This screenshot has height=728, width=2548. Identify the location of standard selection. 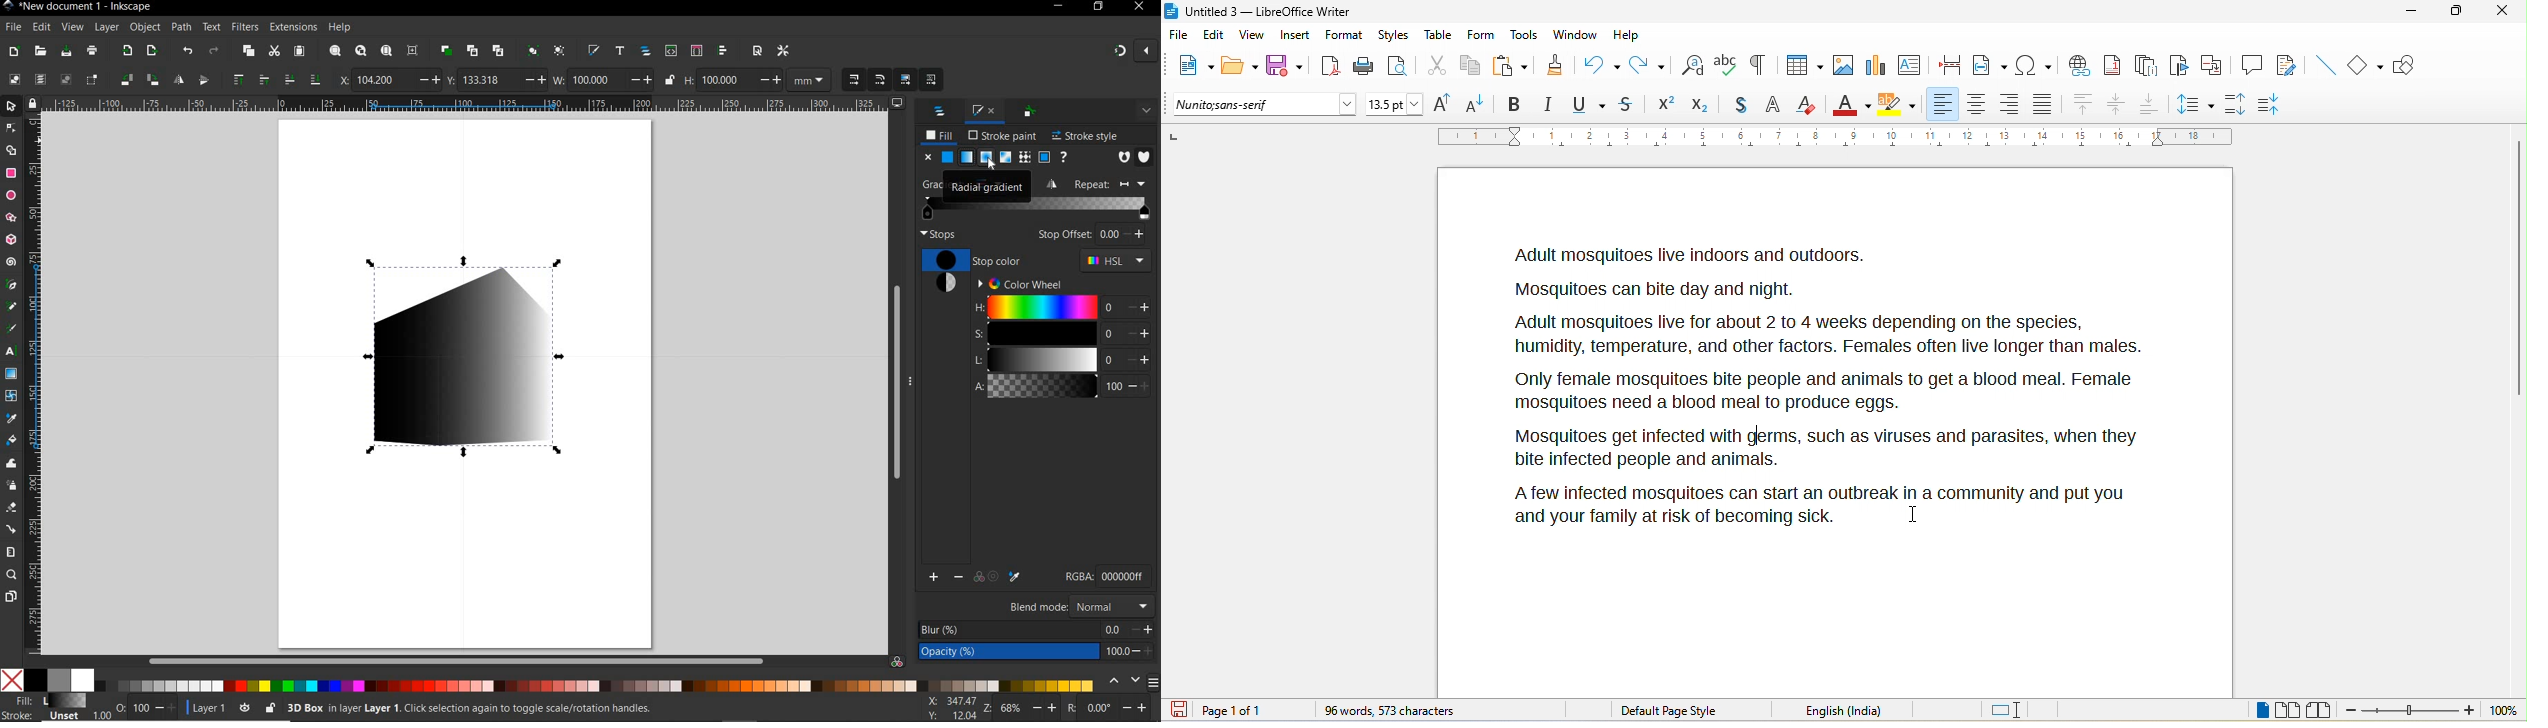
(2007, 709).